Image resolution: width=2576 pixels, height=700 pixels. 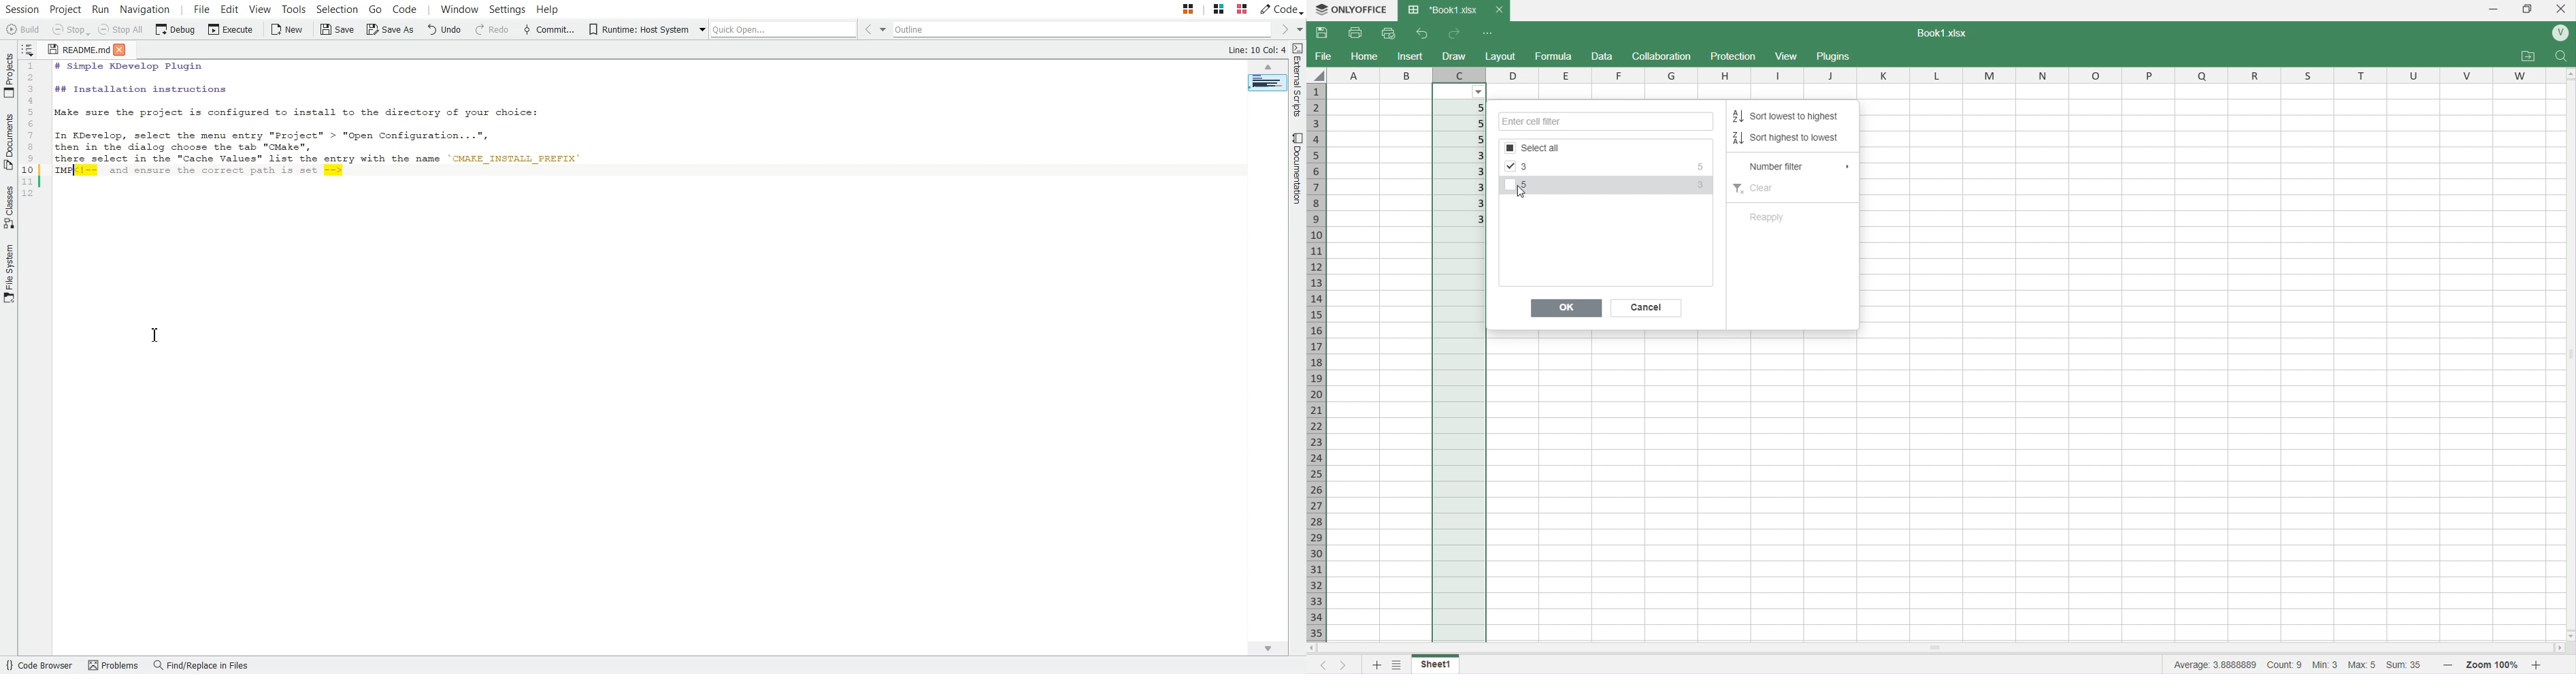 I want to click on Draft, so click(x=1601, y=56).